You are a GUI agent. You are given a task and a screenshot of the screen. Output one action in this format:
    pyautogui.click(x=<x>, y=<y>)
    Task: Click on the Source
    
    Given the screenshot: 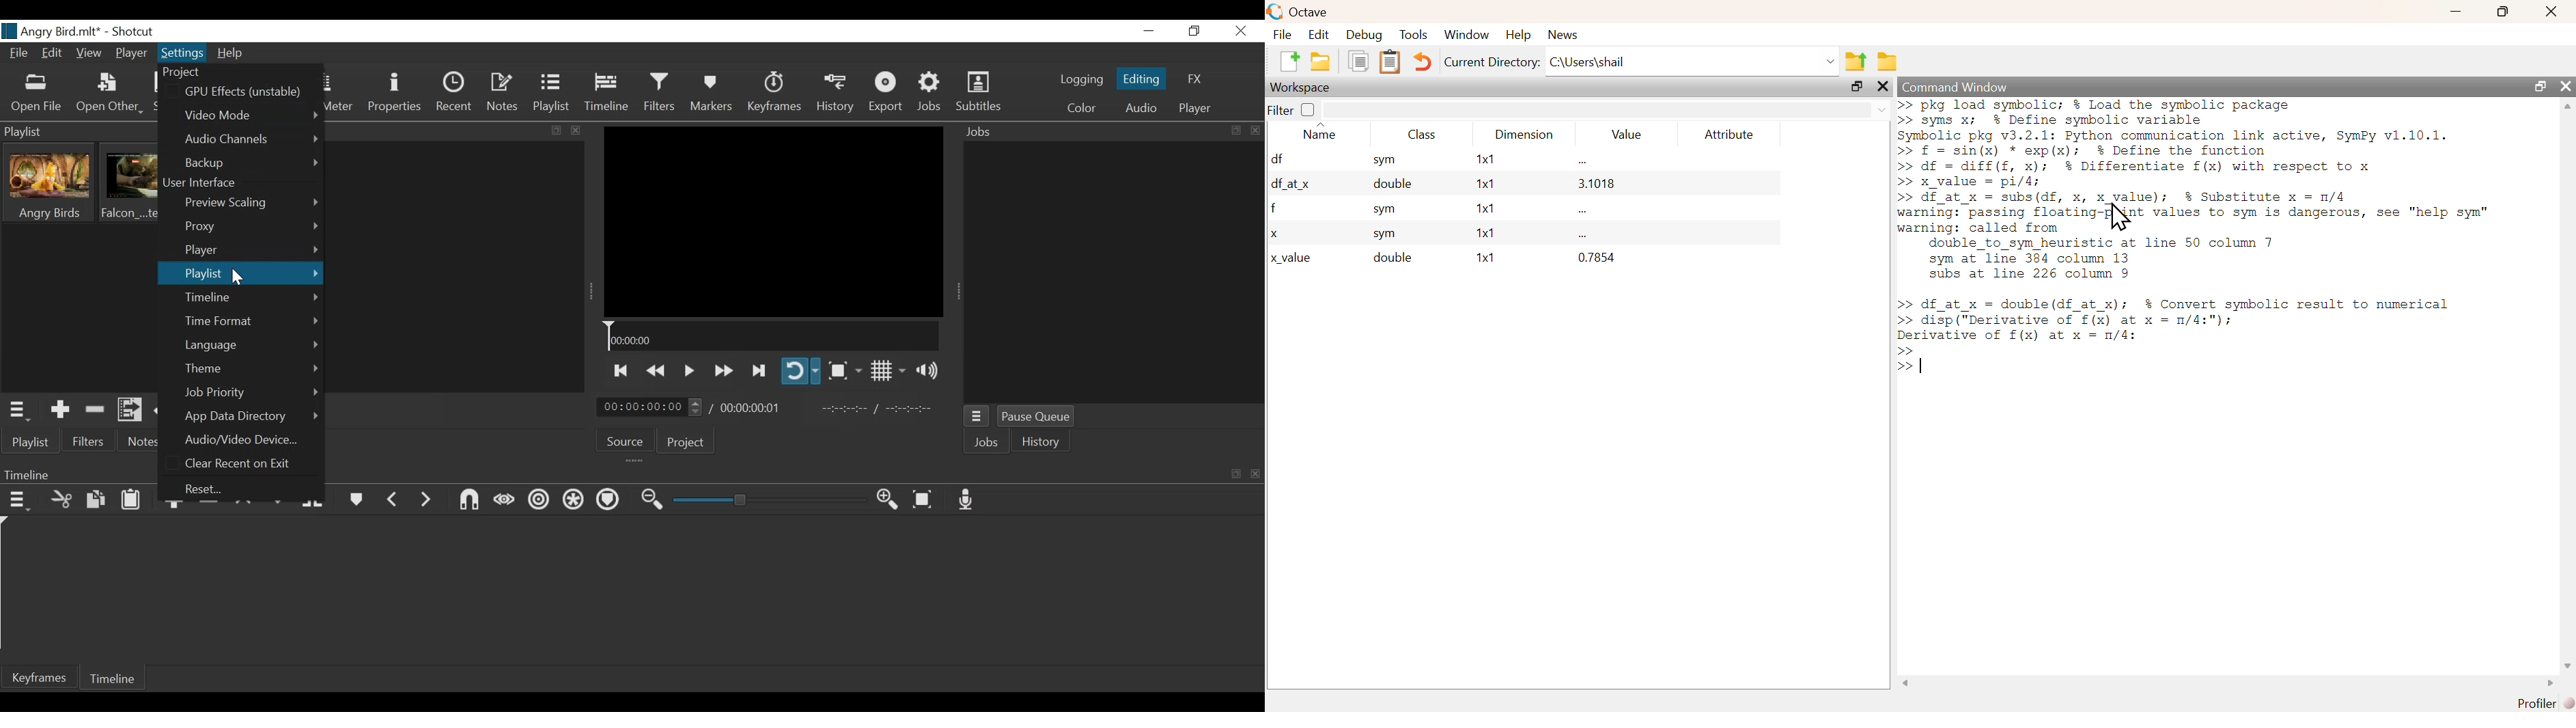 What is the action you would take?
    pyautogui.click(x=627, y=440)
    